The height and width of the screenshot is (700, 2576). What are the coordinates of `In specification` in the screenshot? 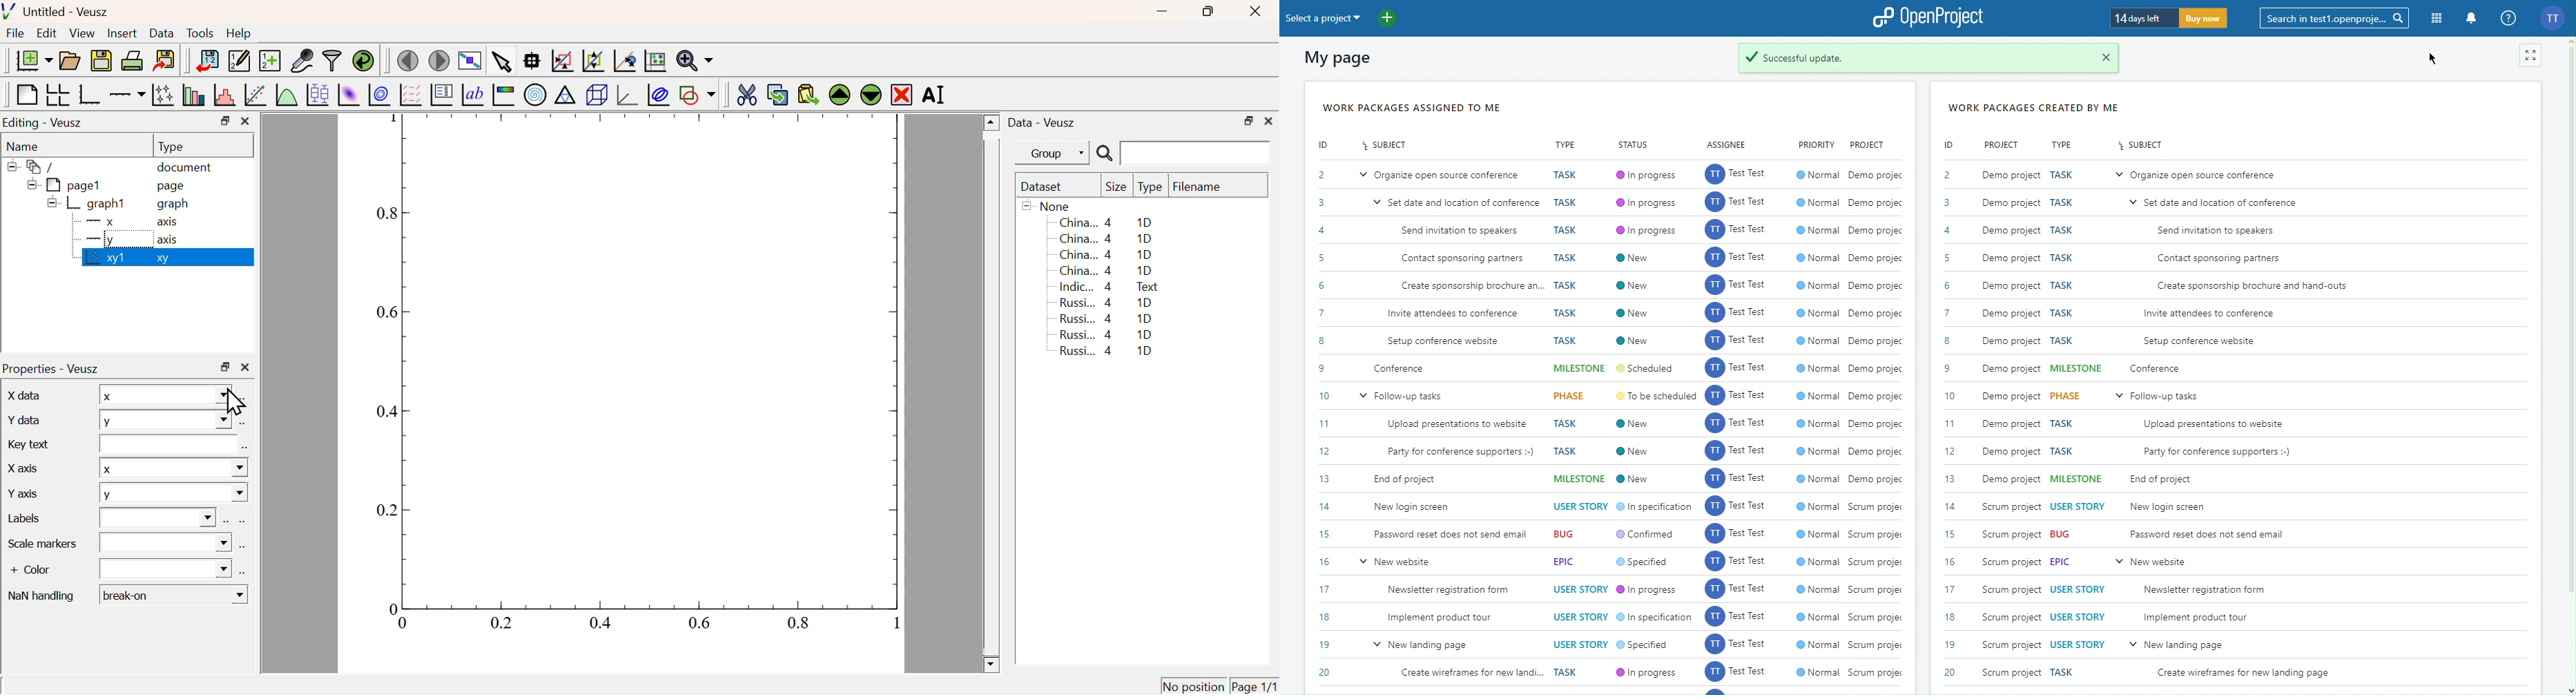 It's located at (1654, 508).